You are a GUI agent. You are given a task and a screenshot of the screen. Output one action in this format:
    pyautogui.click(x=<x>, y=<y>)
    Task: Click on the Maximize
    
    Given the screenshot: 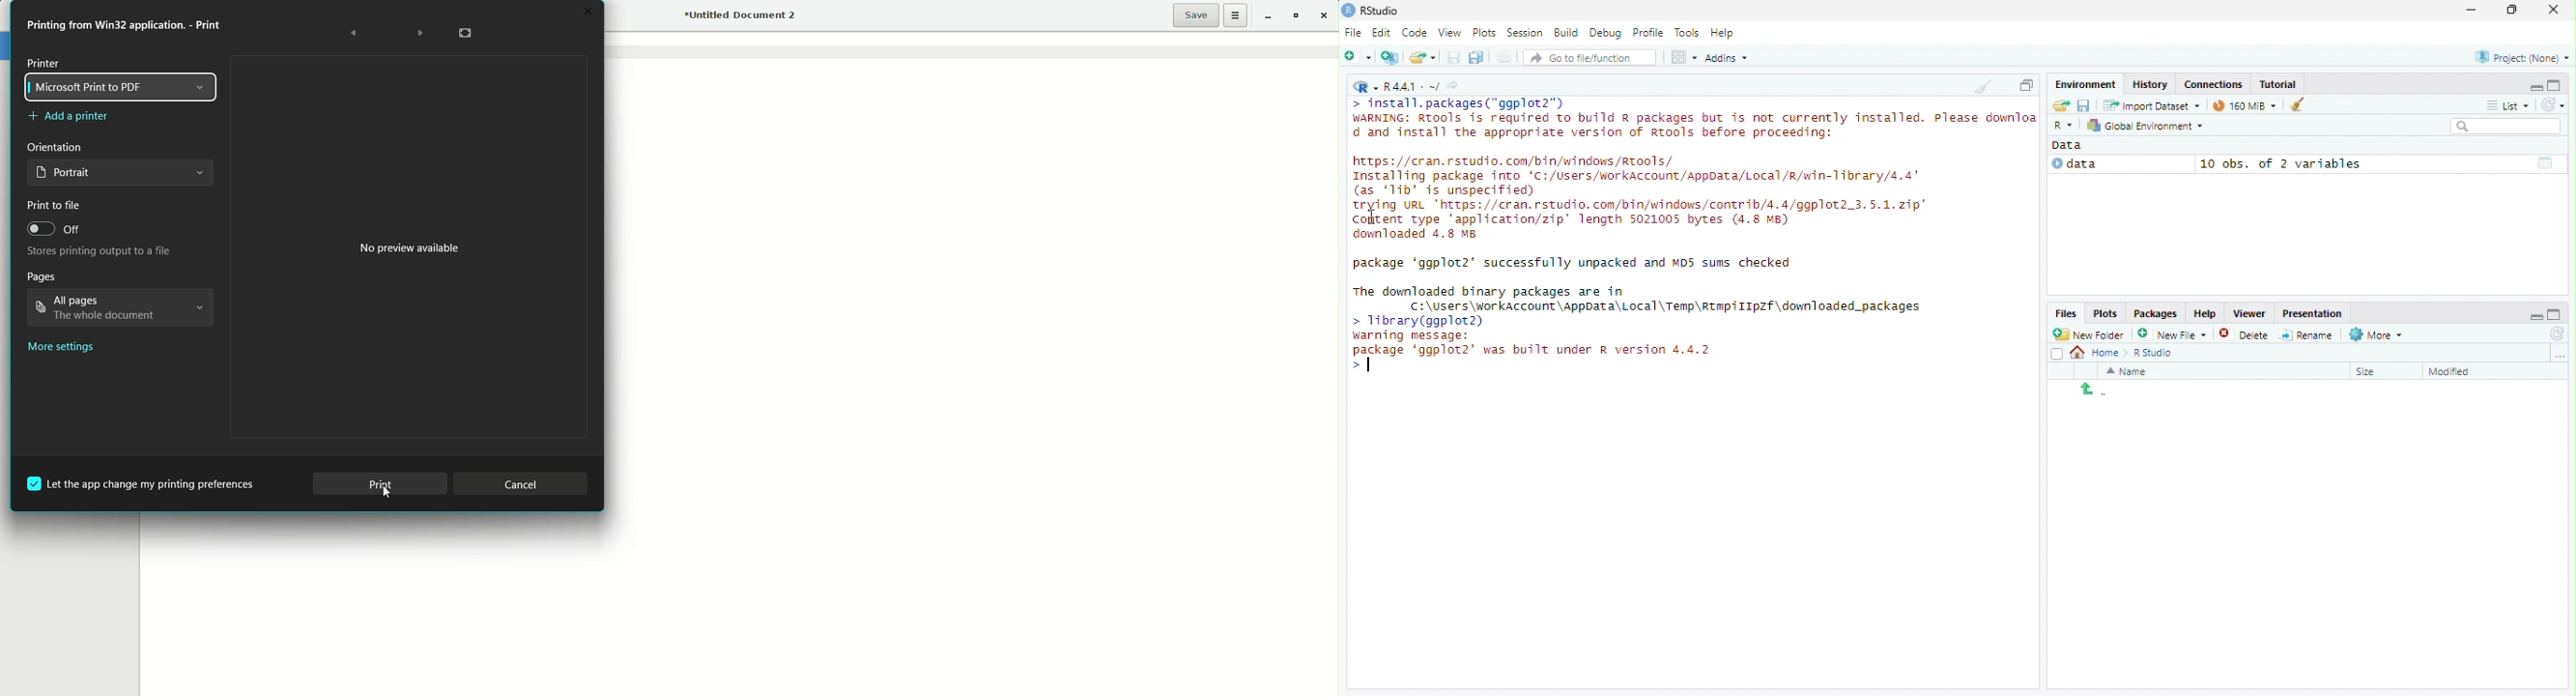 What is the action you would take?
    pyautogui.click(x=2026, y=85)
    